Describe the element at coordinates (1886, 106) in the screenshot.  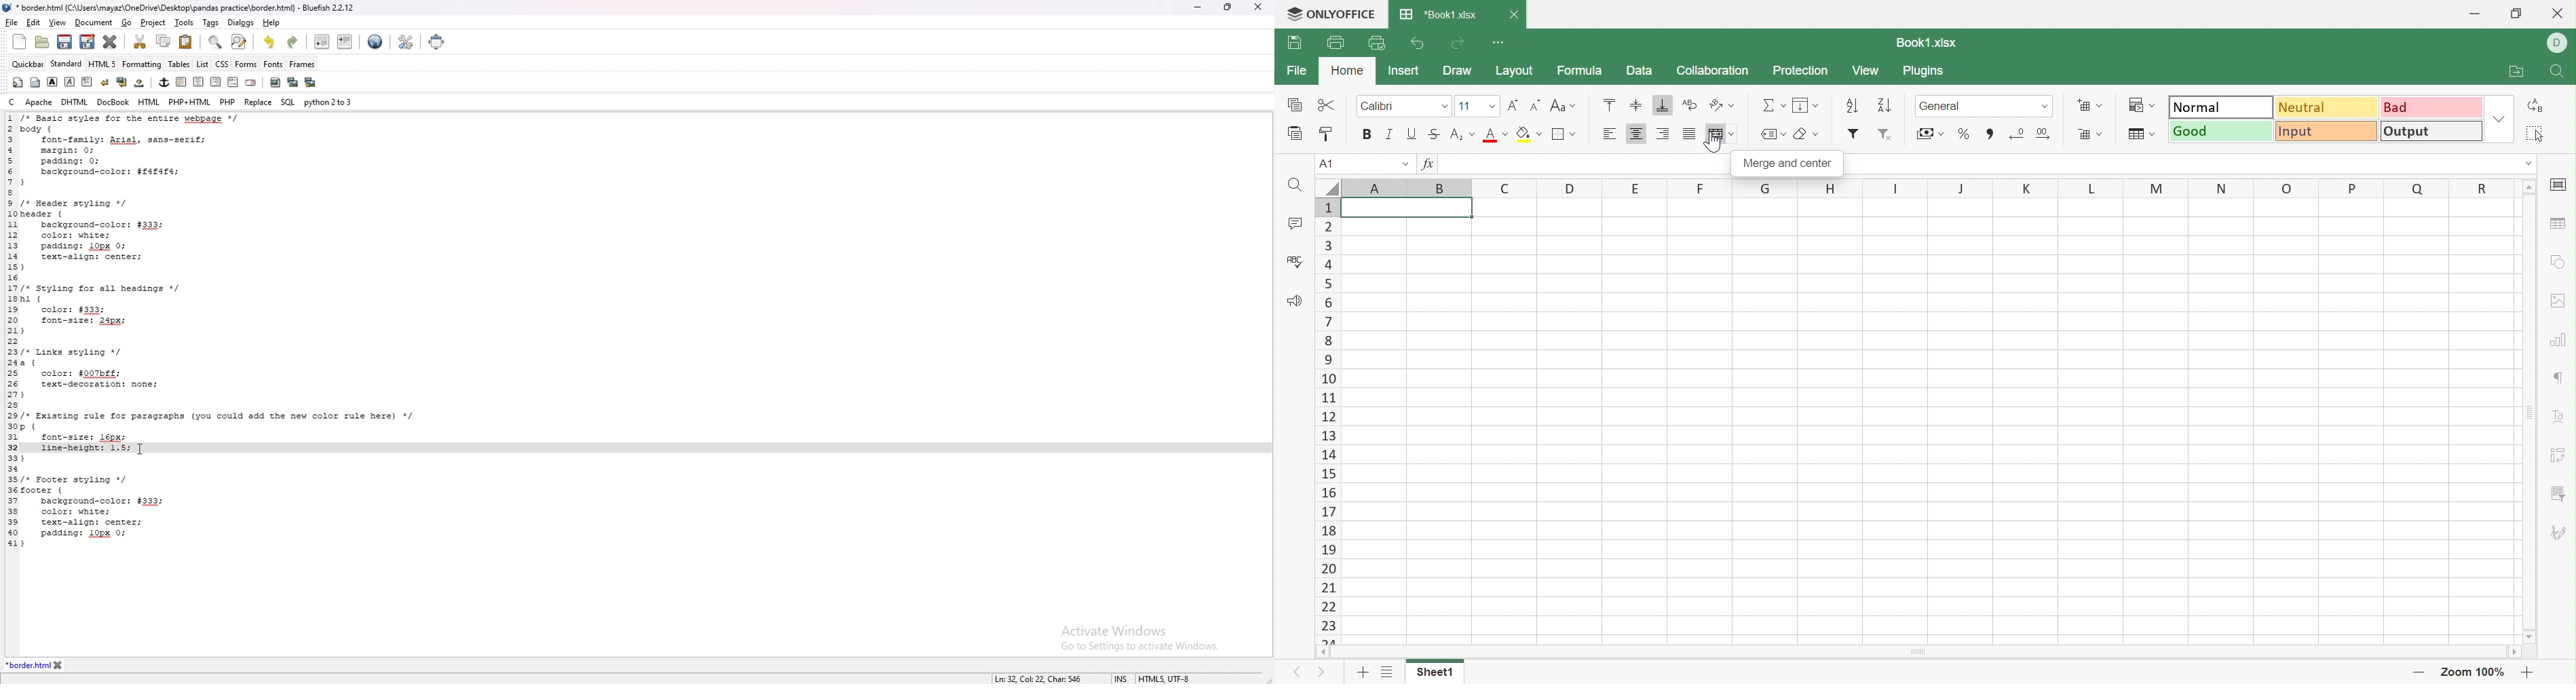
I see `Descending order` at that location.